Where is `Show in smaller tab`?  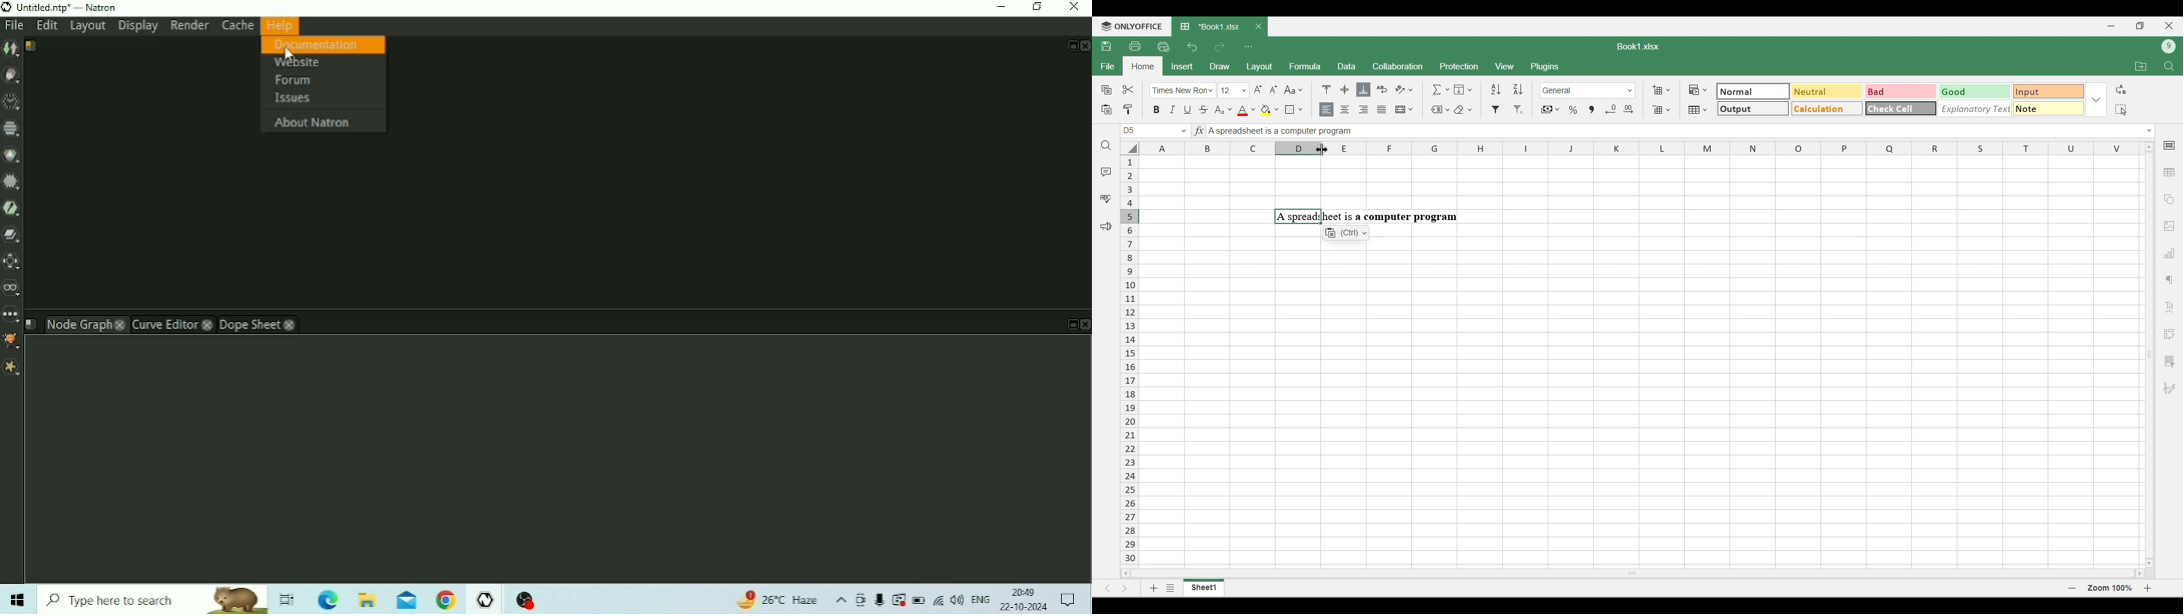 Show in smaller tab is located at coordinates (2141, 26).